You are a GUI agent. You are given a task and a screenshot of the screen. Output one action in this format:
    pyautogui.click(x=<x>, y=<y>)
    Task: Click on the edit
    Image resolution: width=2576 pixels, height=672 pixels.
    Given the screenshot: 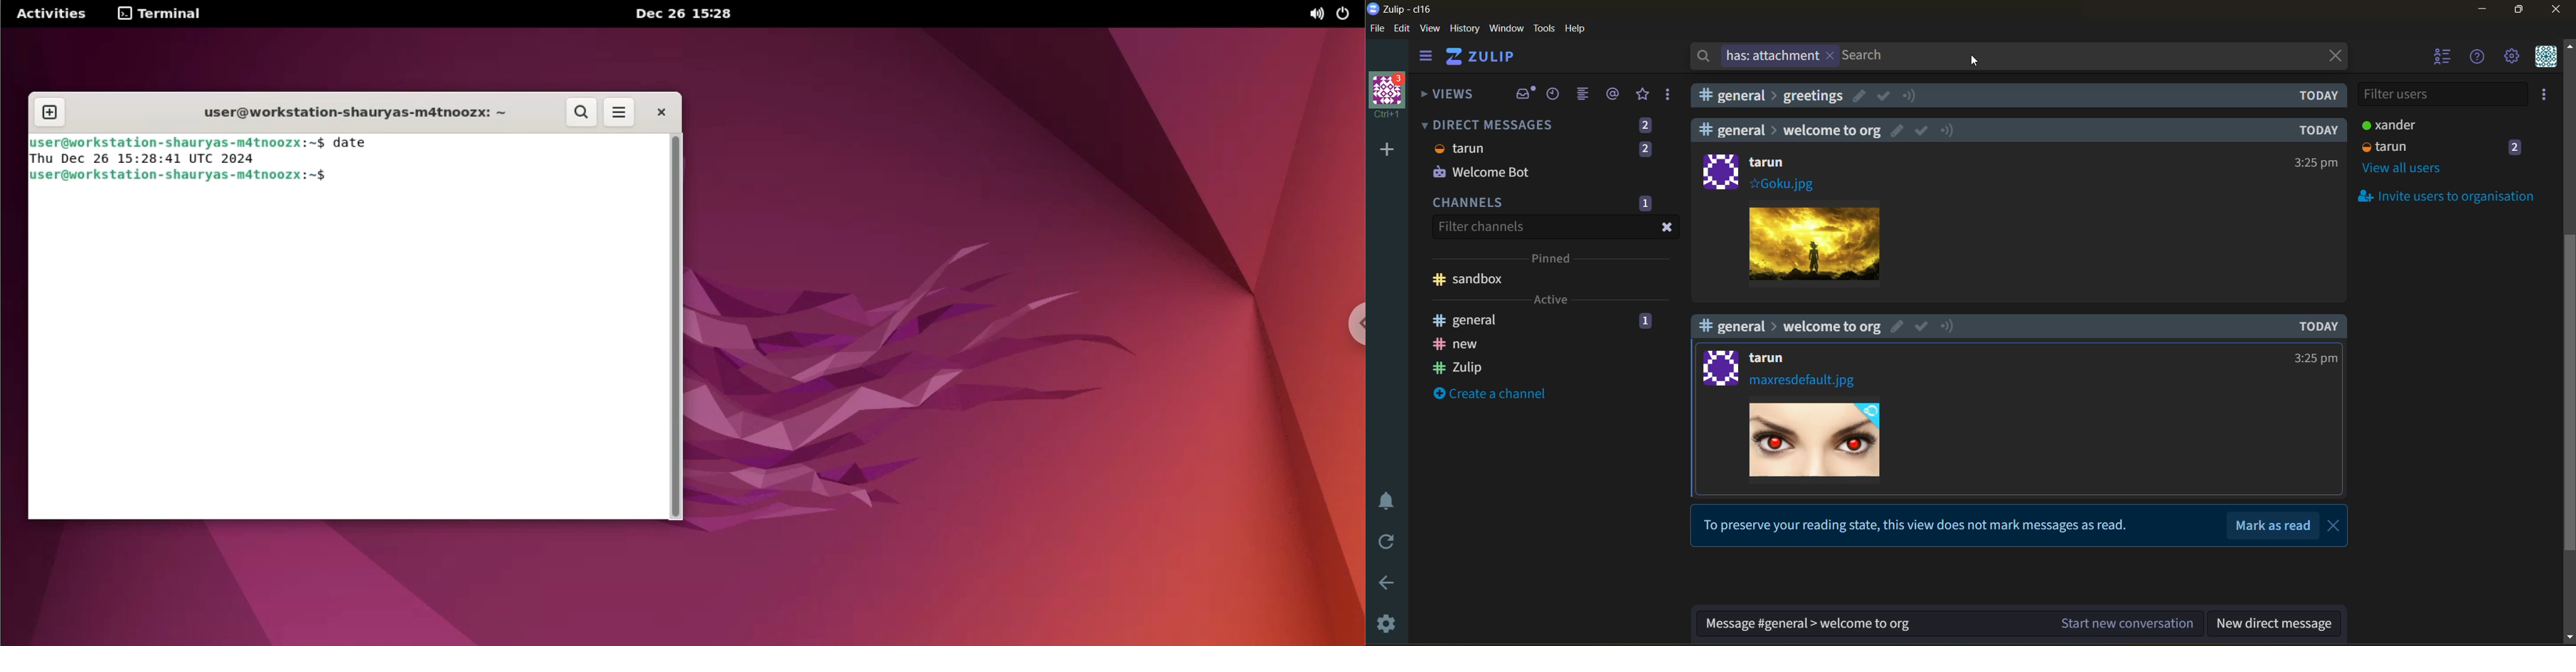 What is the action you would take?
    pyautogui.click(x=1898, y=326)
    